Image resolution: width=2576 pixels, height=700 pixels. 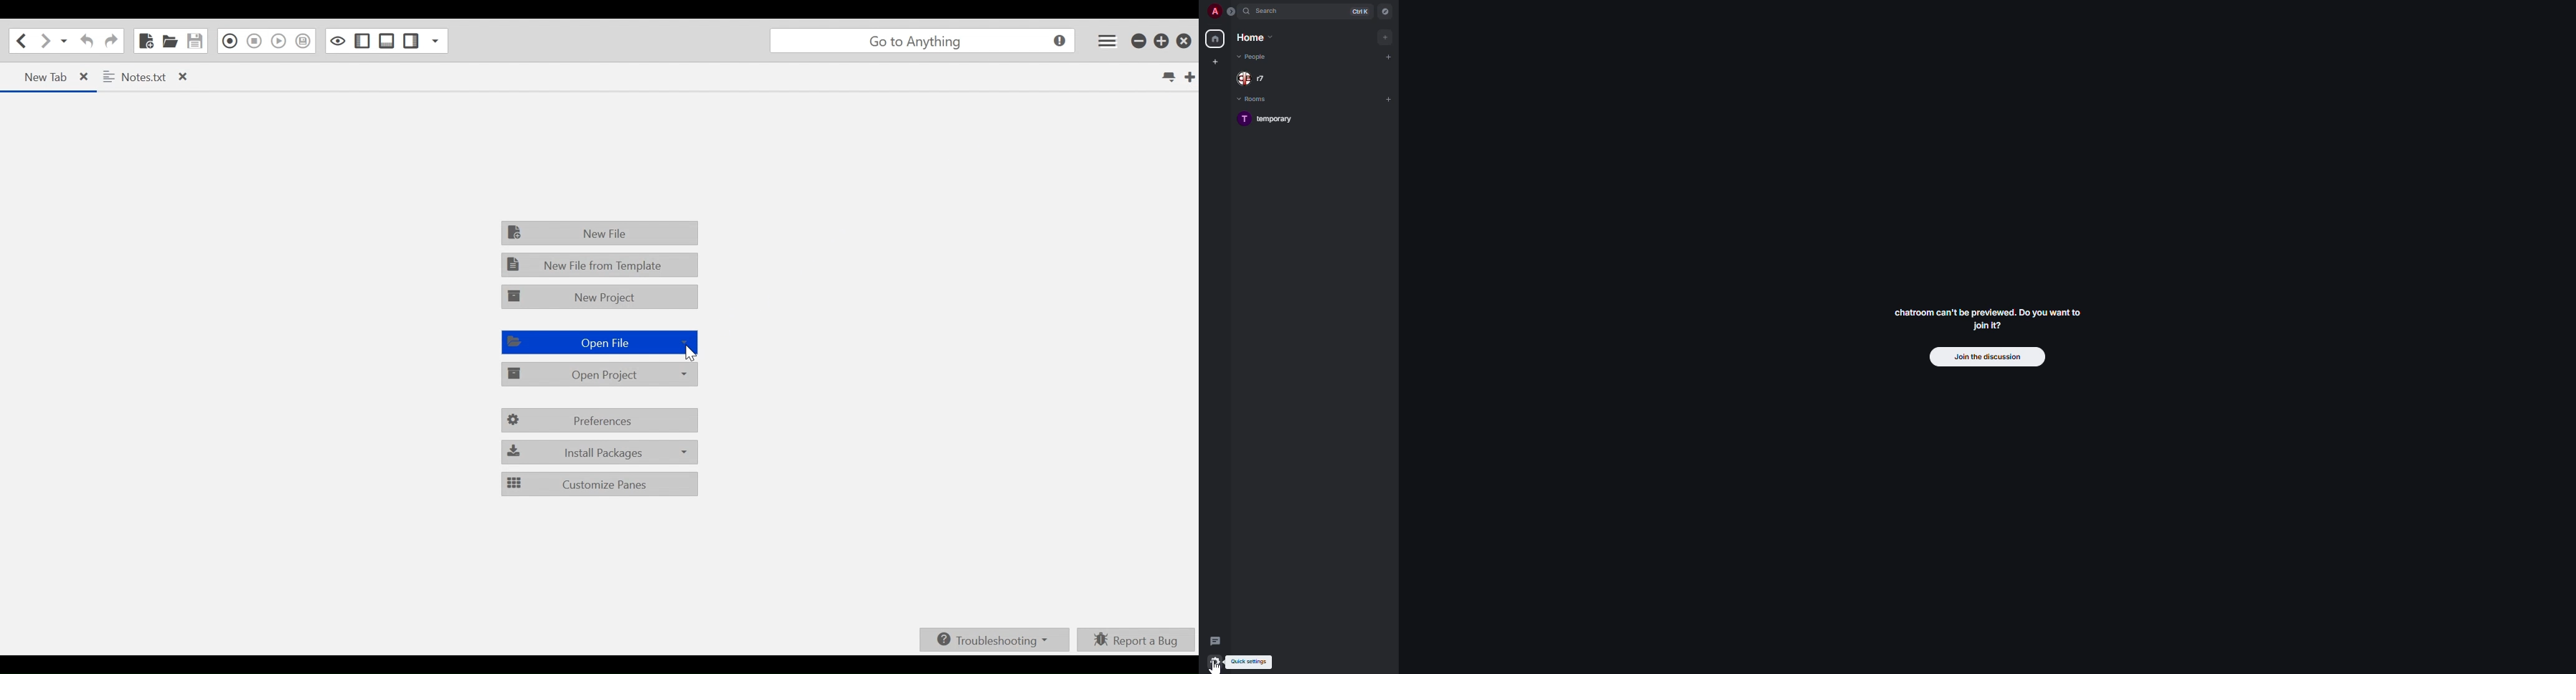 I want to click on quick settings, so click(x=1216, y=664).